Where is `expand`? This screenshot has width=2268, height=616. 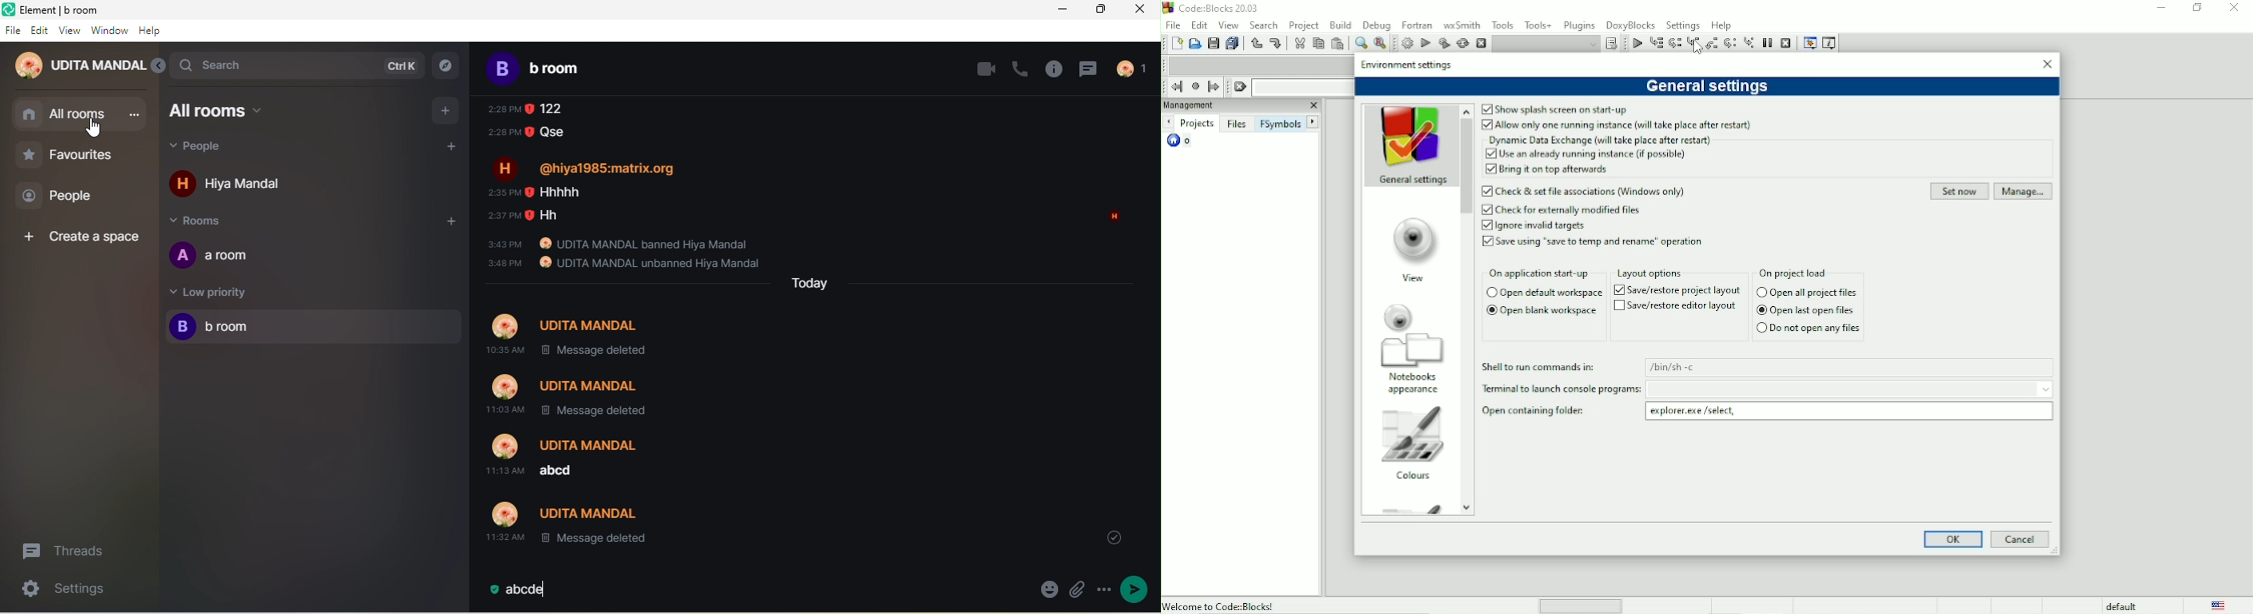
expand is located at coordinates (159, 67).